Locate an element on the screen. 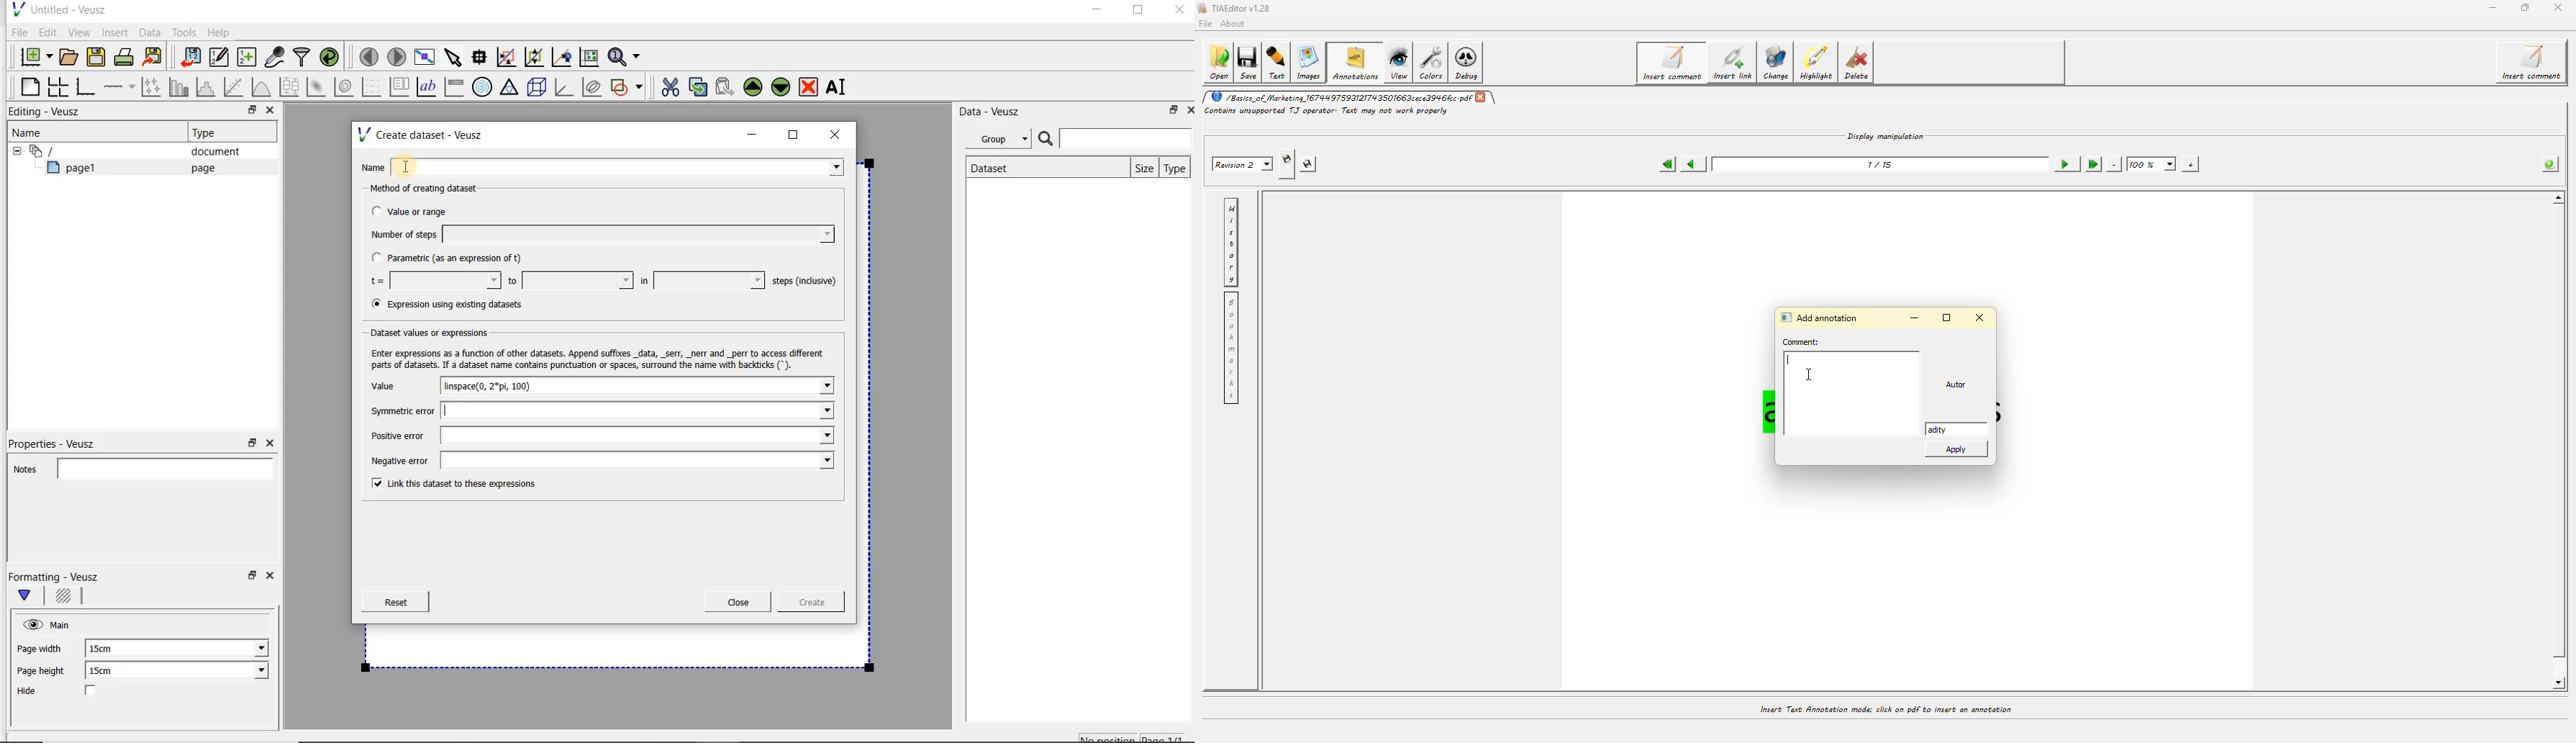 The height and width of the screenshot is (756, 2576). history is located at coordinates (1231, 242).